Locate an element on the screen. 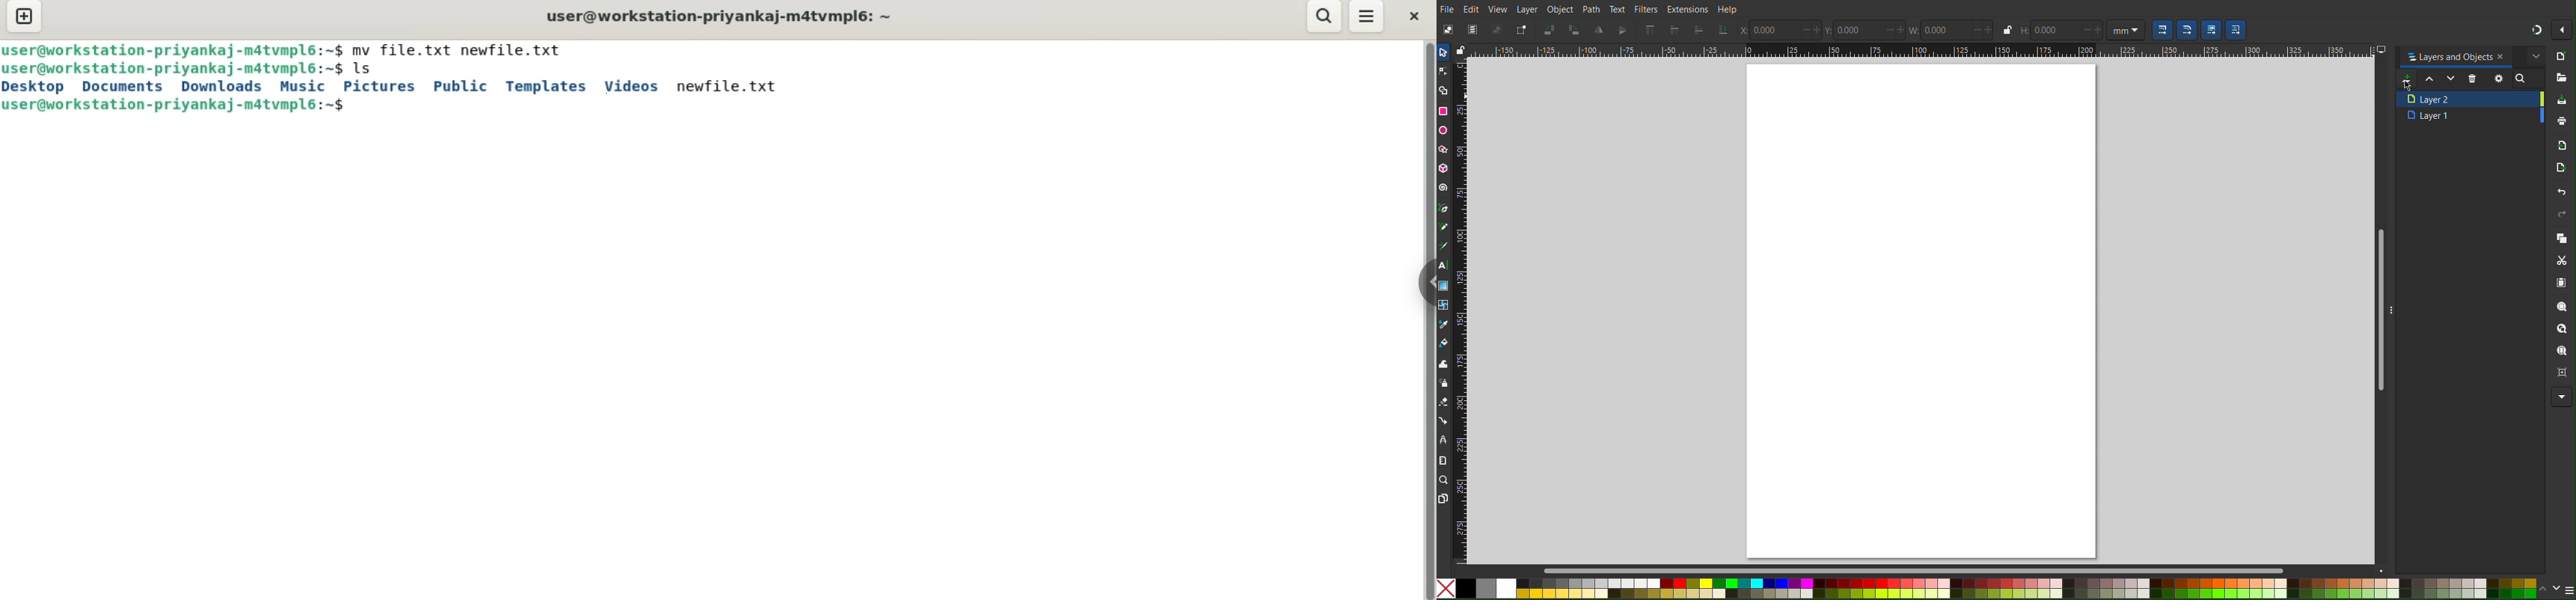 The image size is (2576, 616). Print is located at coordinates (2561, 121).